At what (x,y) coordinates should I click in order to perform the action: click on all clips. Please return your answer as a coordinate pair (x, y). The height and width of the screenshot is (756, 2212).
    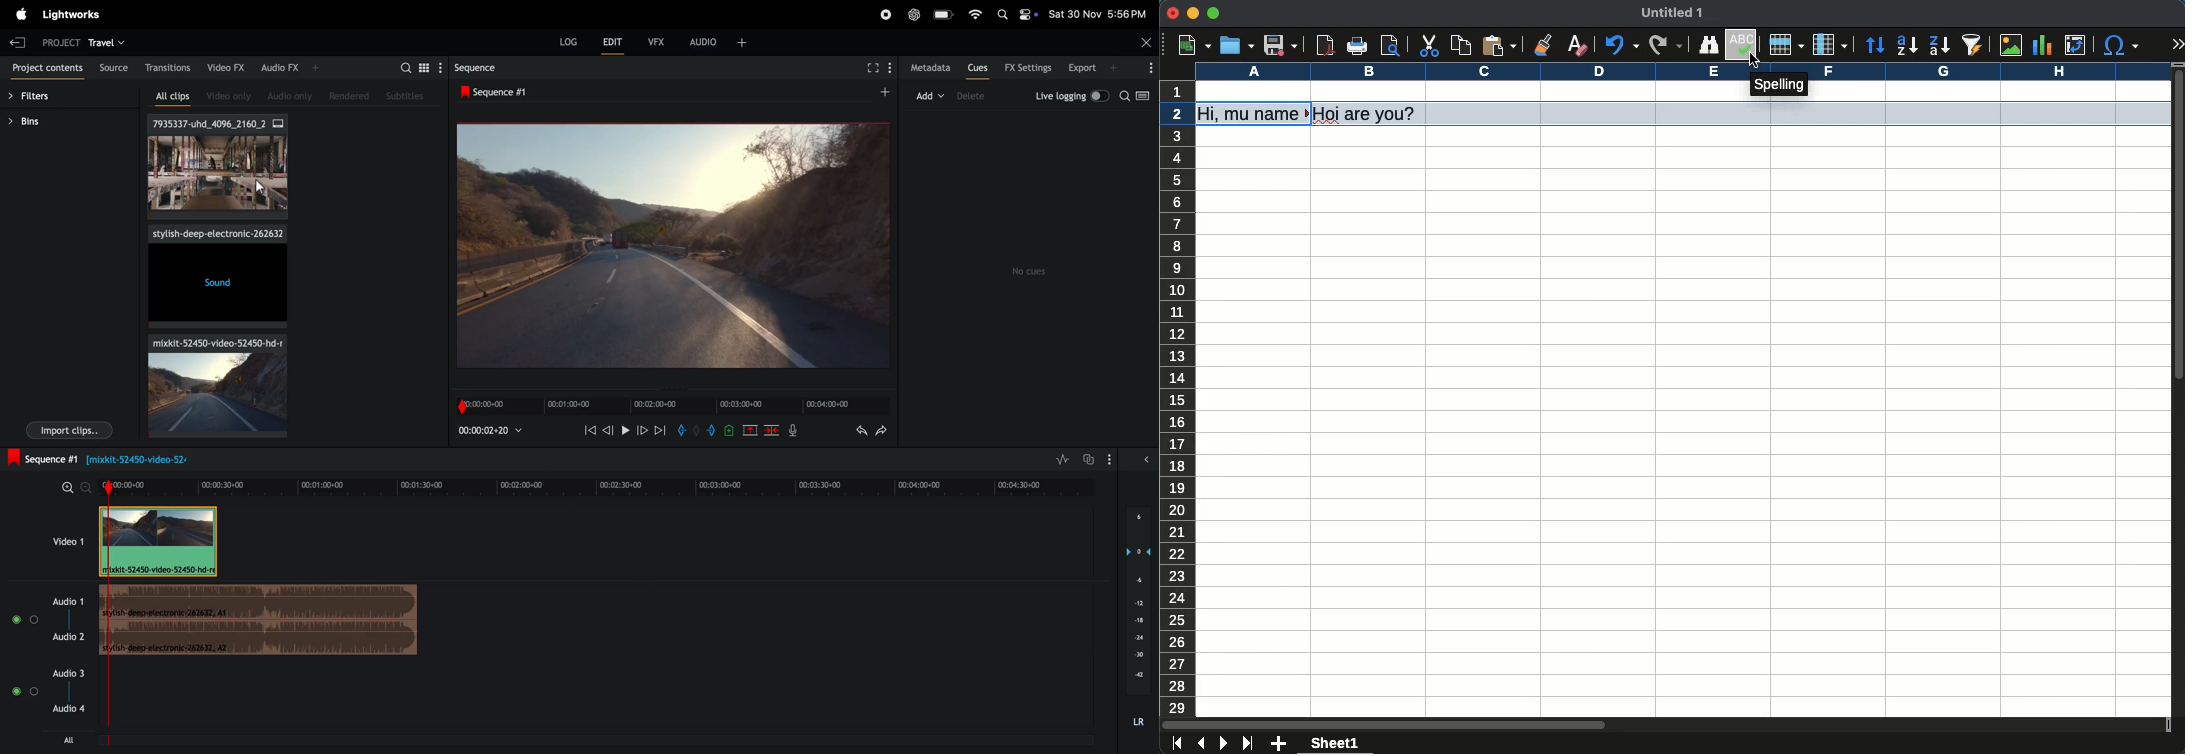
    Looking at the image, I should click on (167, 97).